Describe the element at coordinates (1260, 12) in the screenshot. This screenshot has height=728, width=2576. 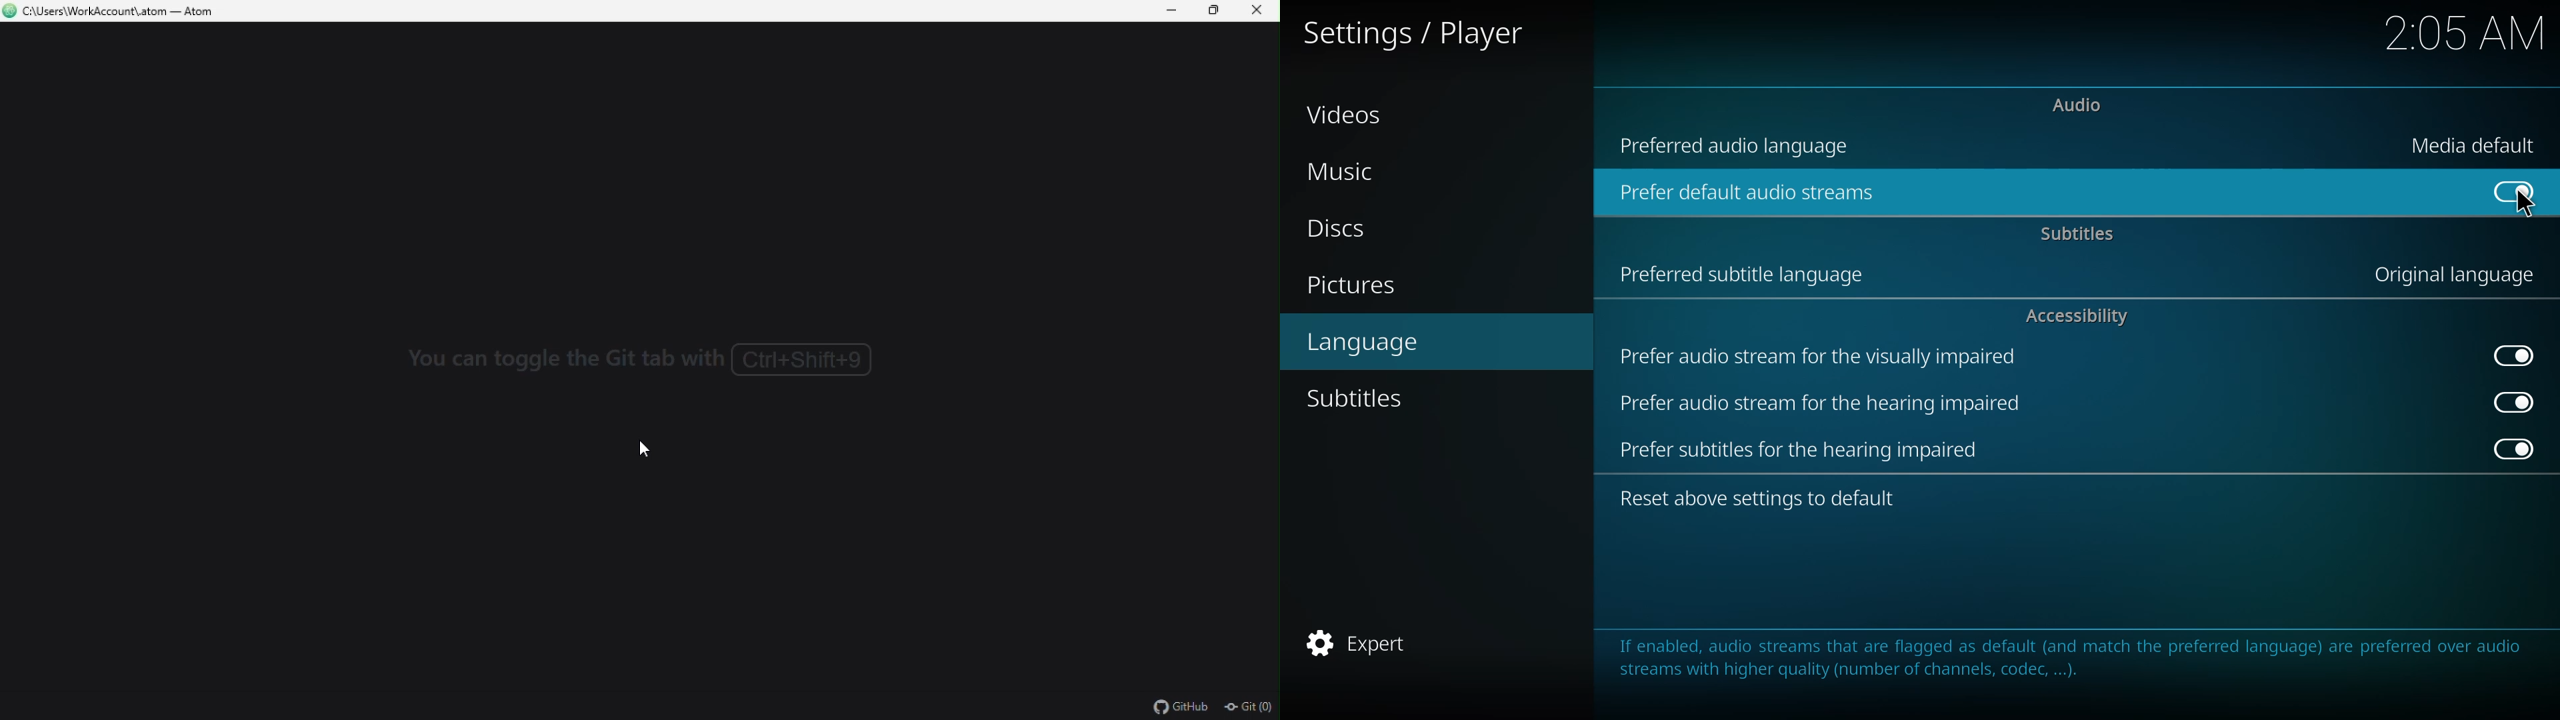
I see `close` at that location.